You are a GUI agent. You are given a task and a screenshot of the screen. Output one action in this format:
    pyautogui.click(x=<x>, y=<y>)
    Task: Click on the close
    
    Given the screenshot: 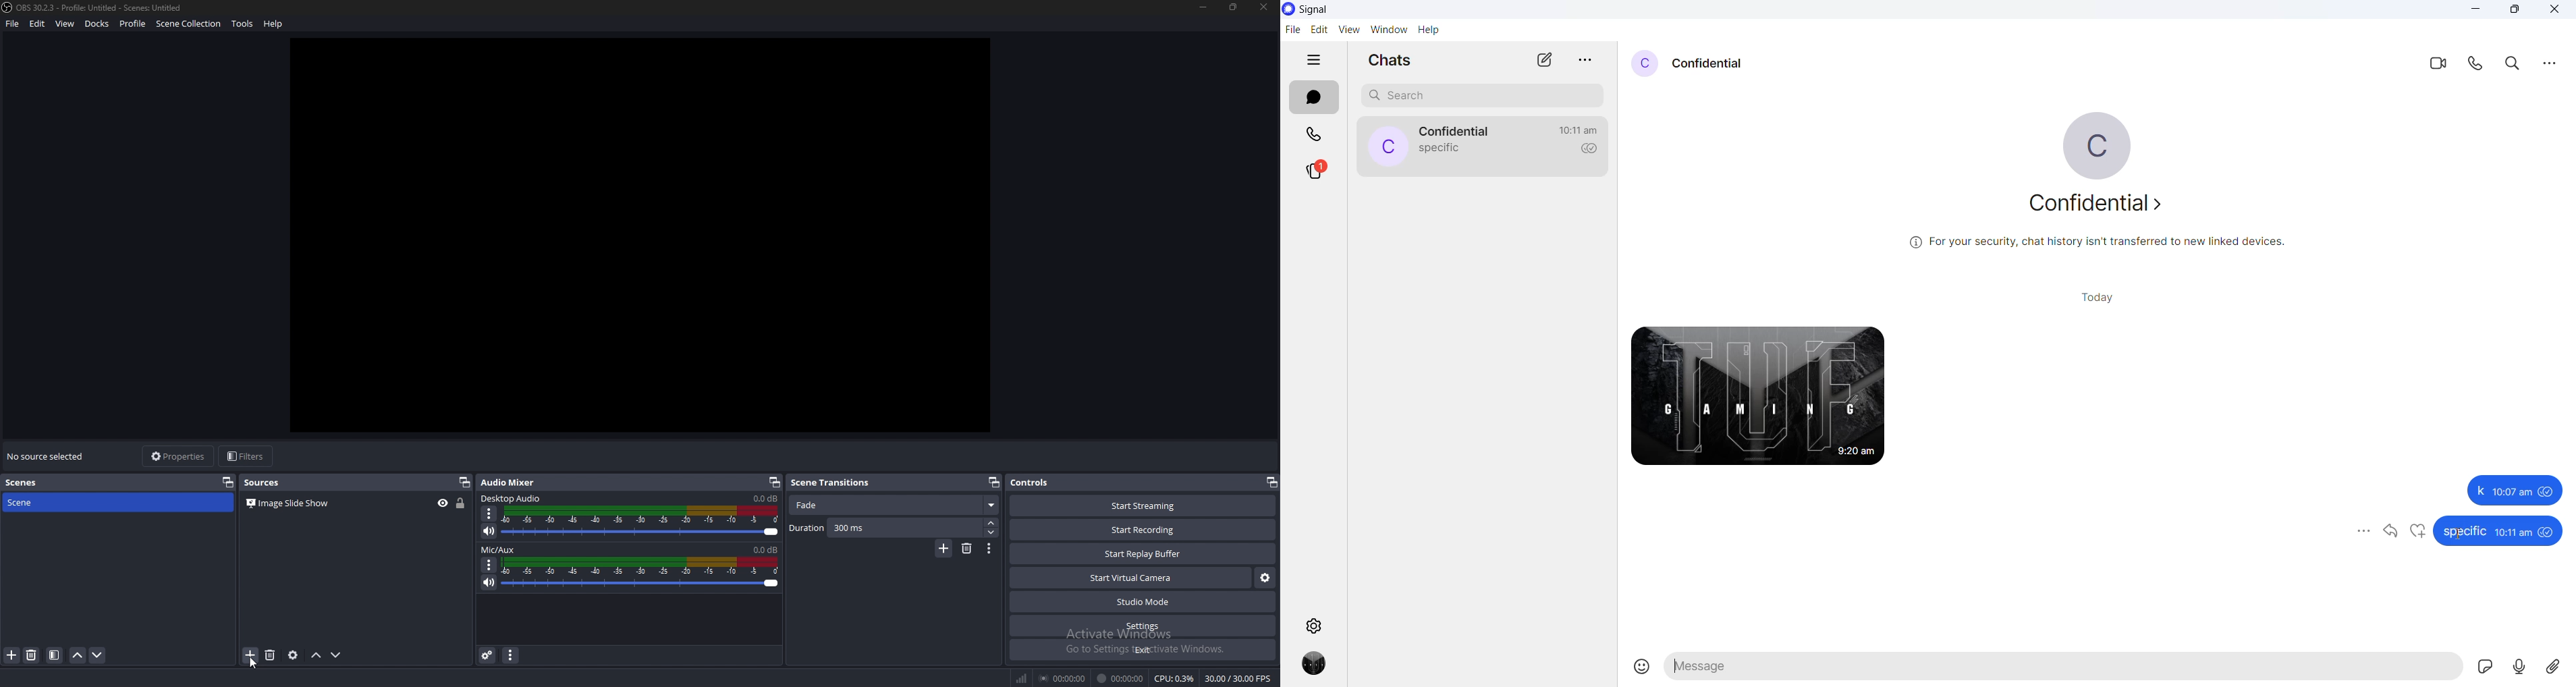 What is the action you would take?
    pyautogui.click(x=1265, y=7)
    